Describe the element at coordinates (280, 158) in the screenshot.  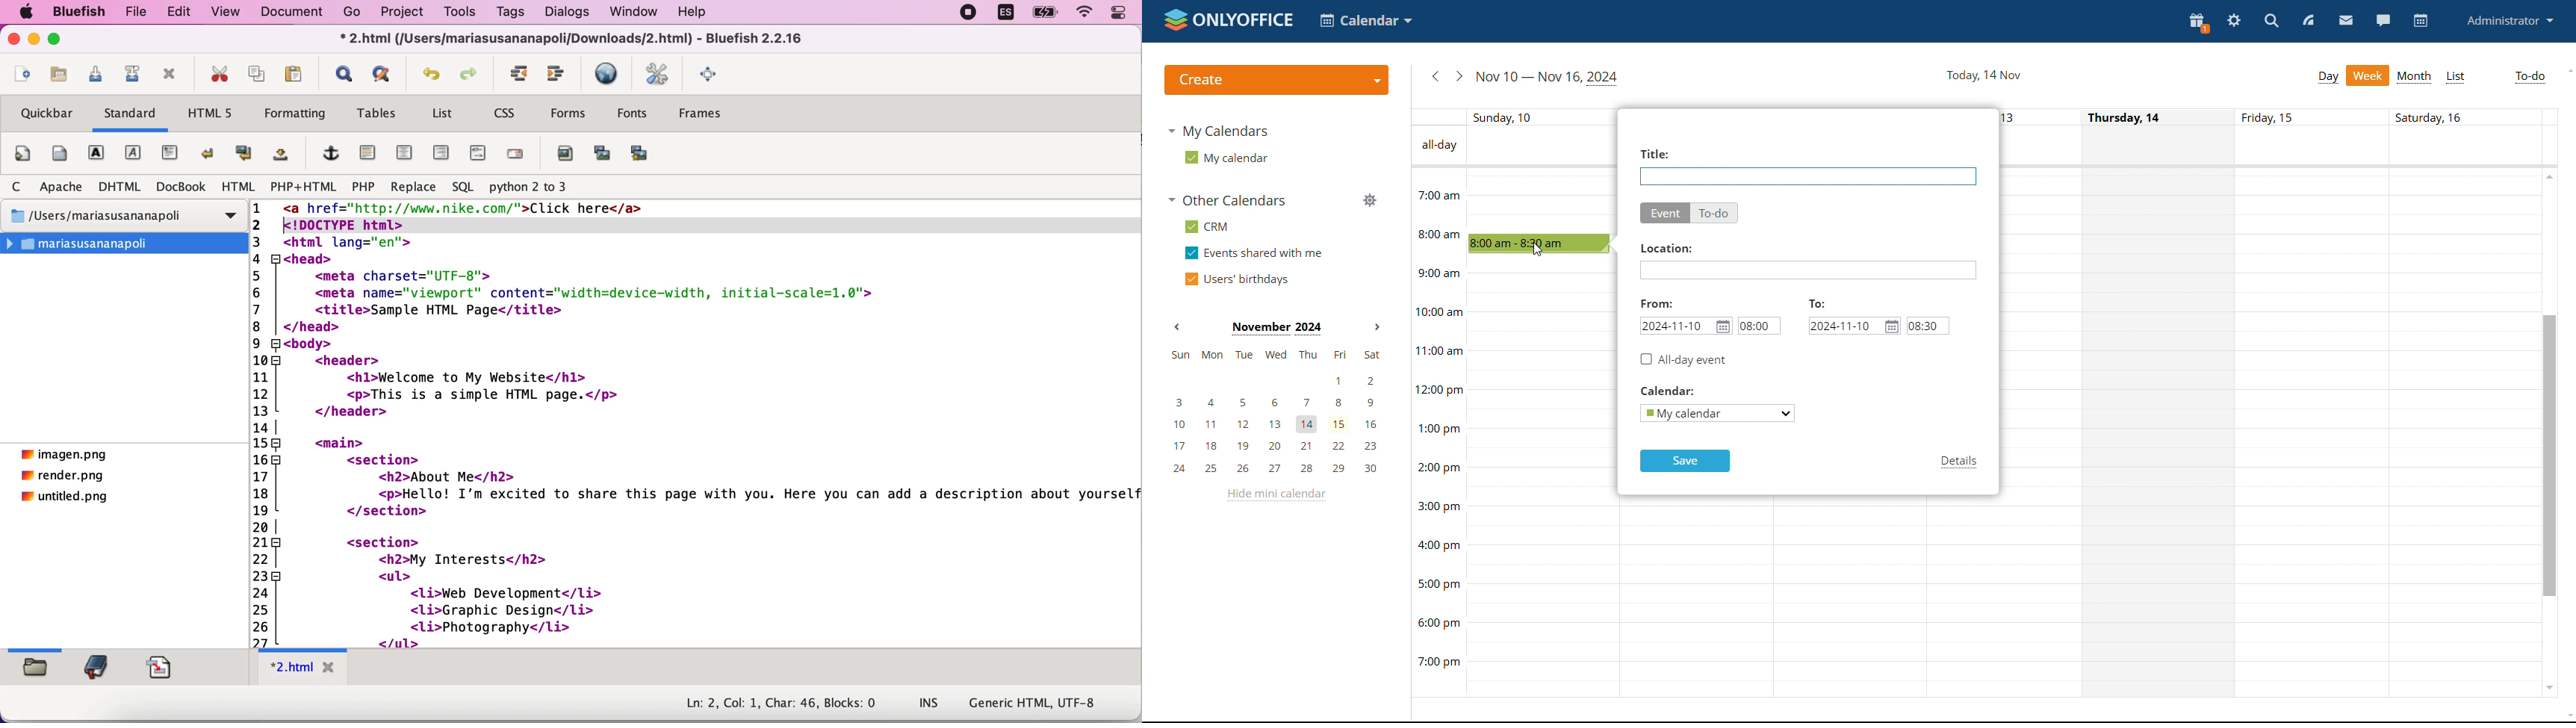
I see `non breaking space` at that location.